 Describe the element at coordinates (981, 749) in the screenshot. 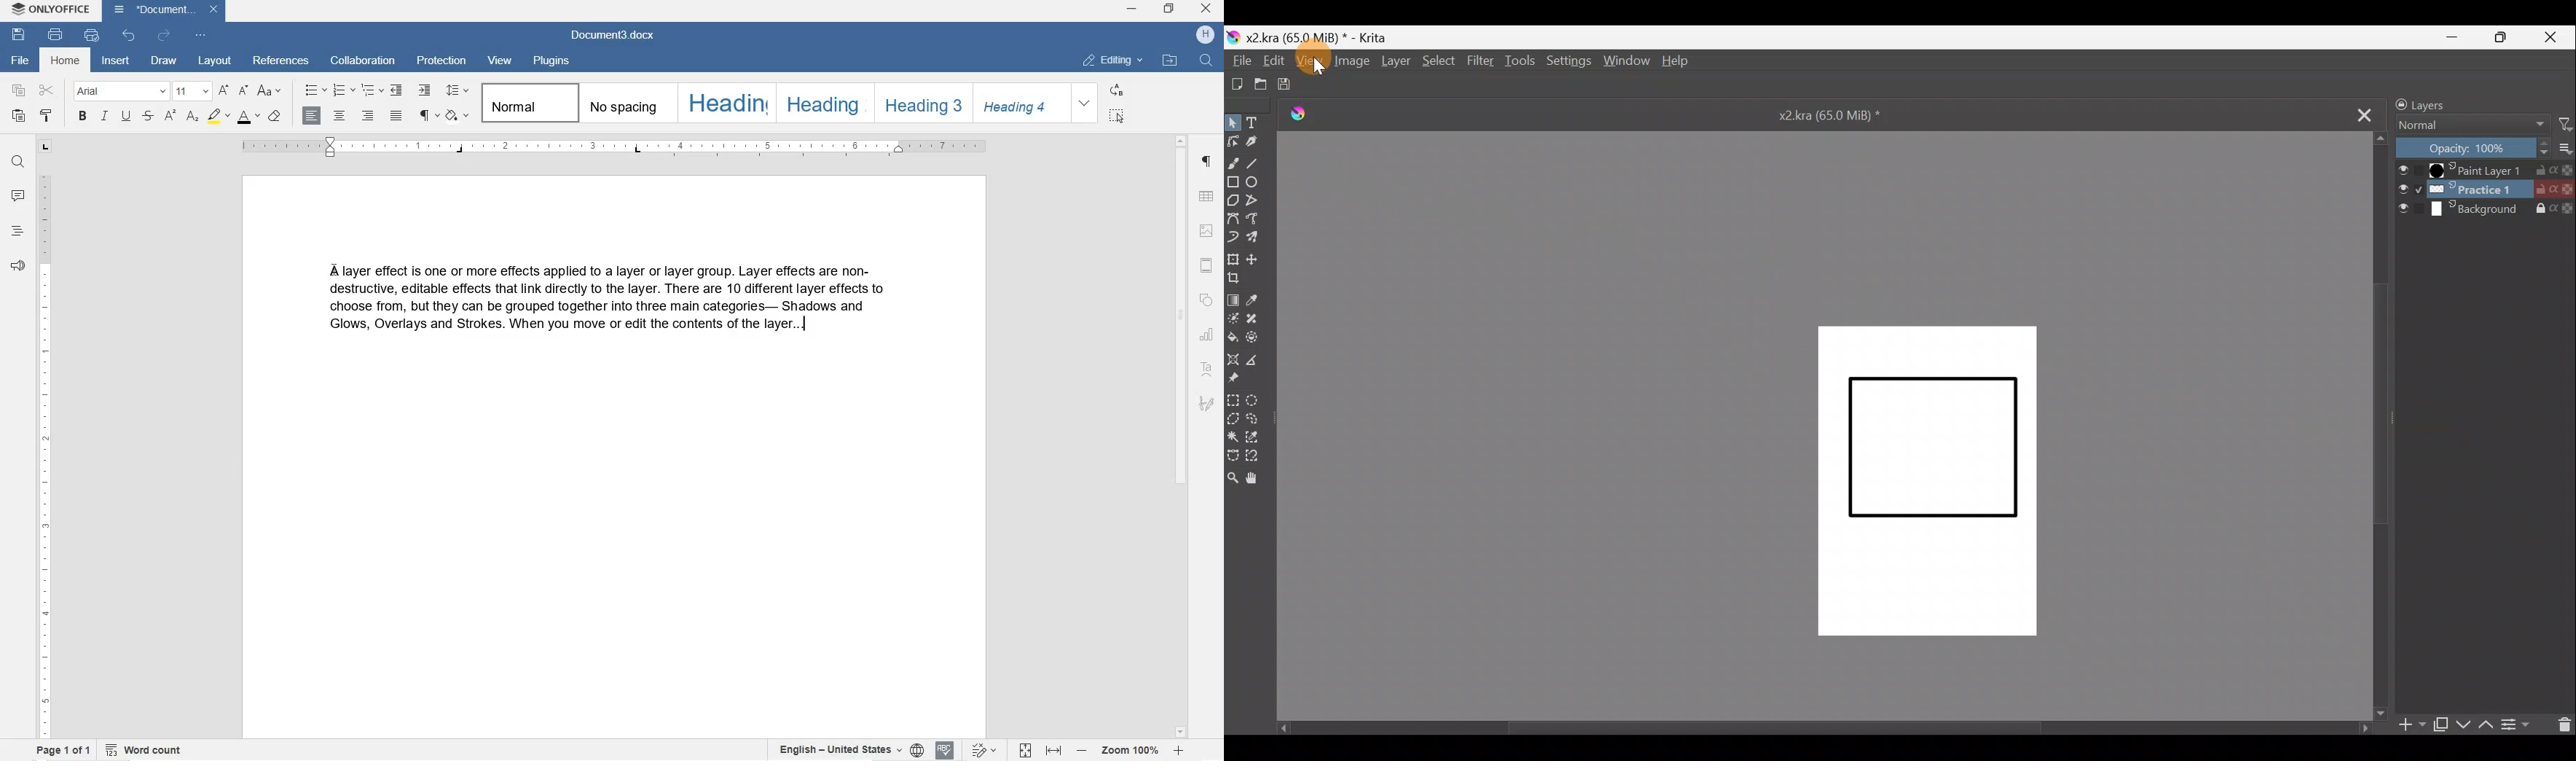

I see `TRACK CHANGES` at that location.